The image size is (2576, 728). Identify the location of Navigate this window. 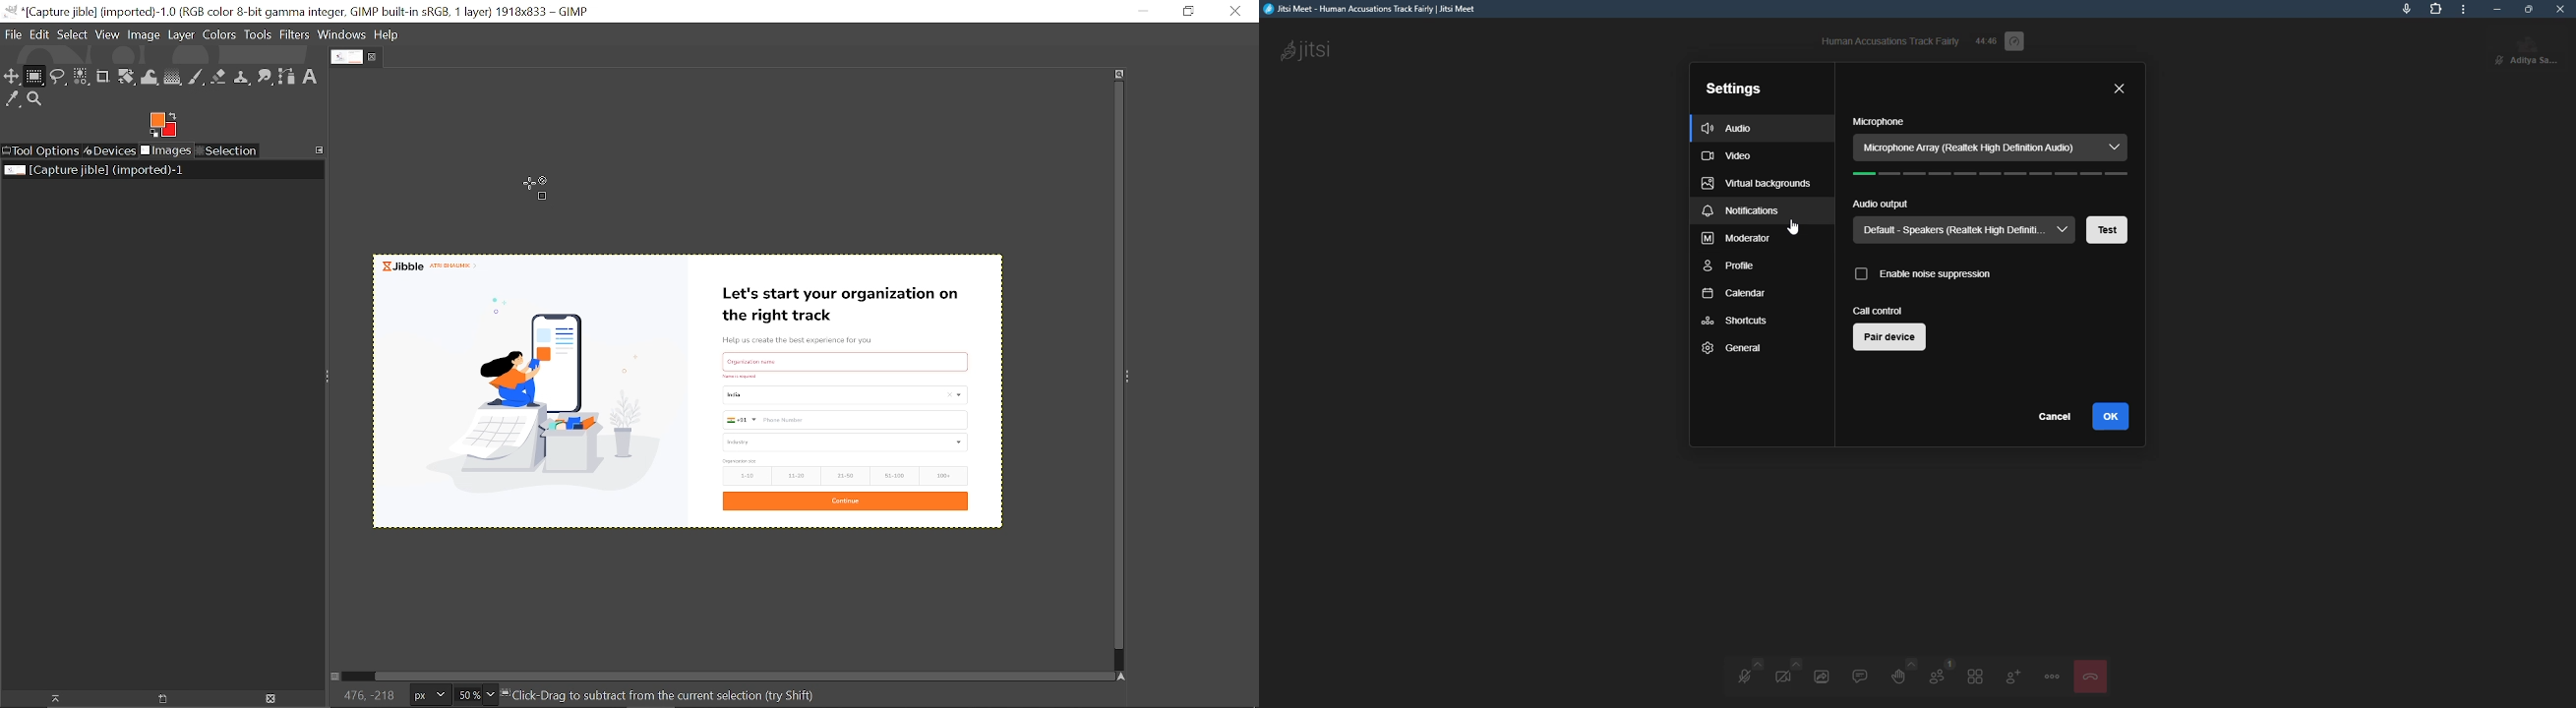
(1120, 676).